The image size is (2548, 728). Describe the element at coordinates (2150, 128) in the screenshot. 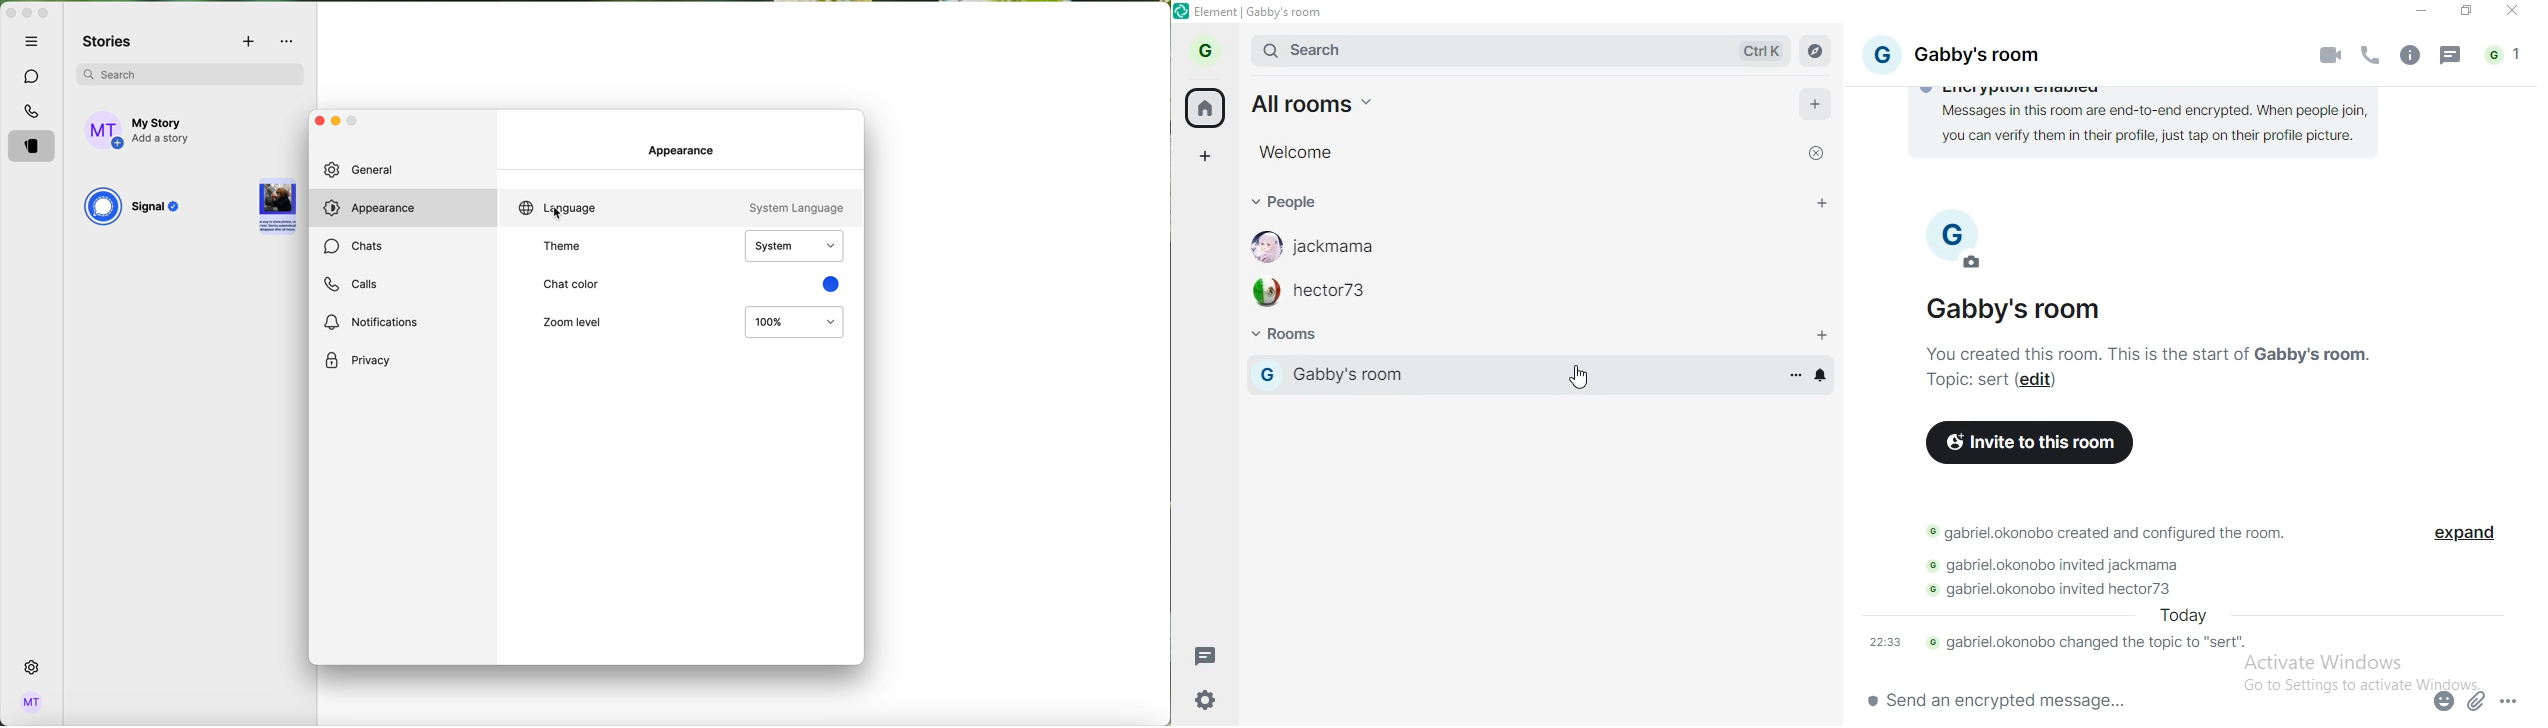

I see `text 1` at that location.